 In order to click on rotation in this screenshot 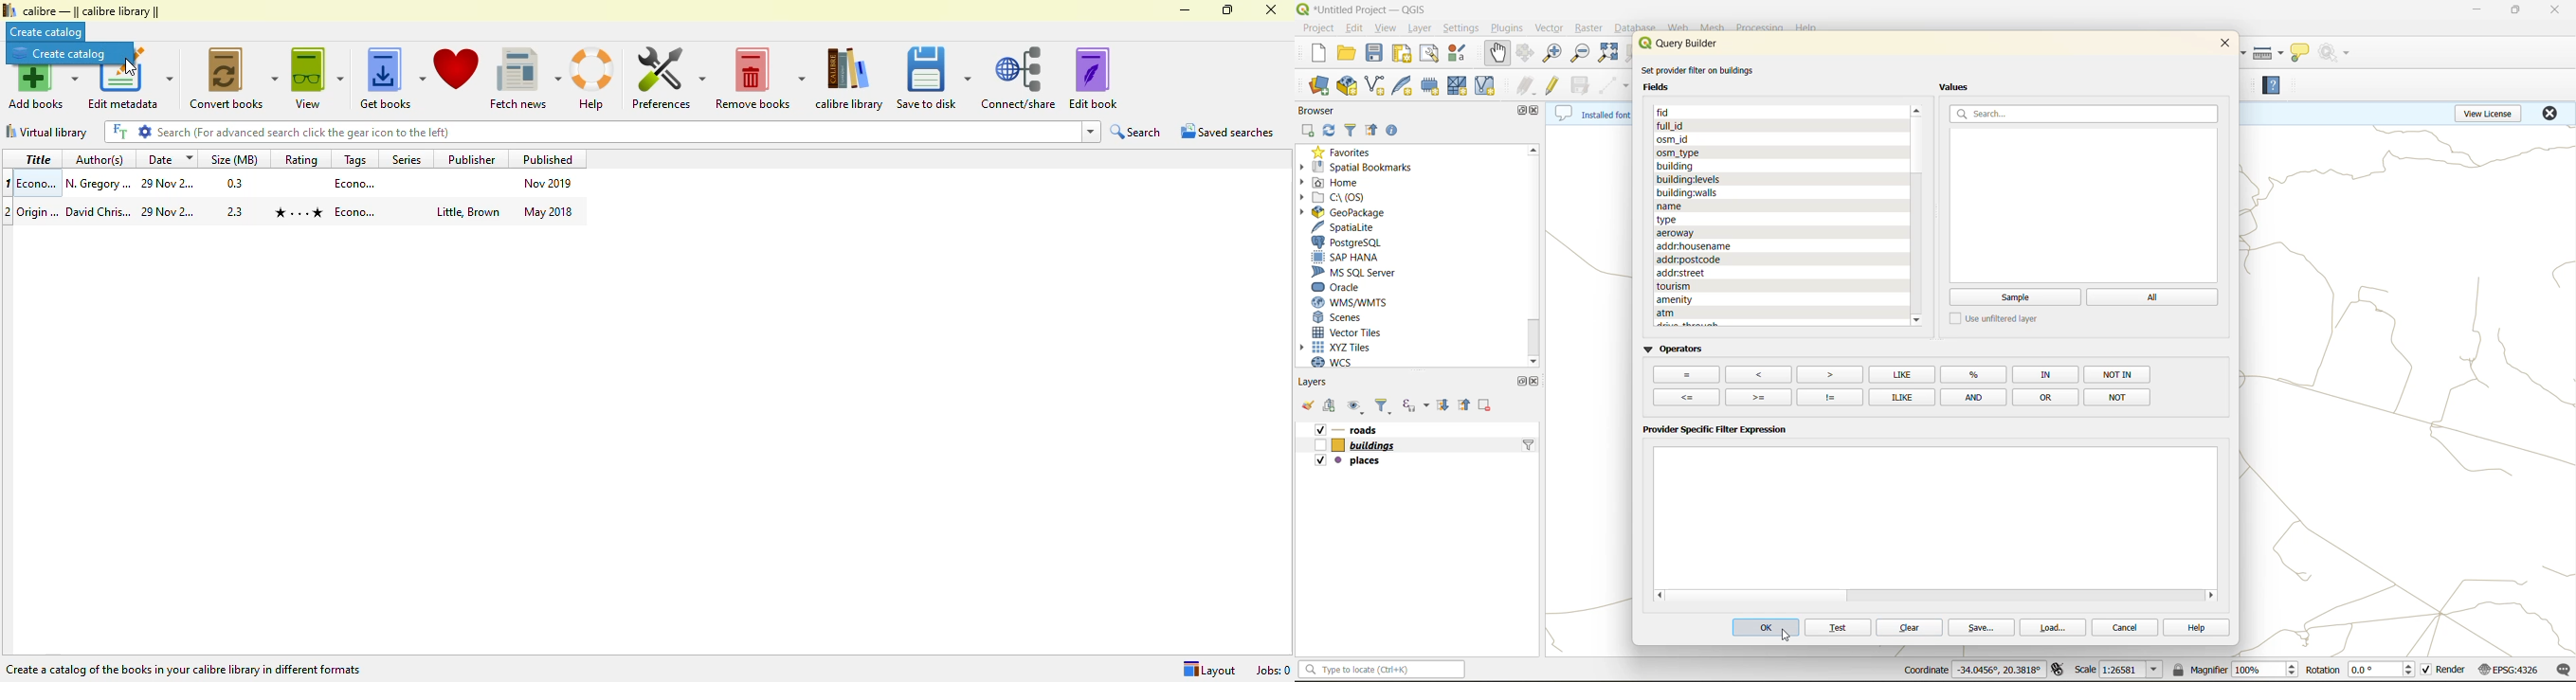, I will do `click(2359, 672)`.